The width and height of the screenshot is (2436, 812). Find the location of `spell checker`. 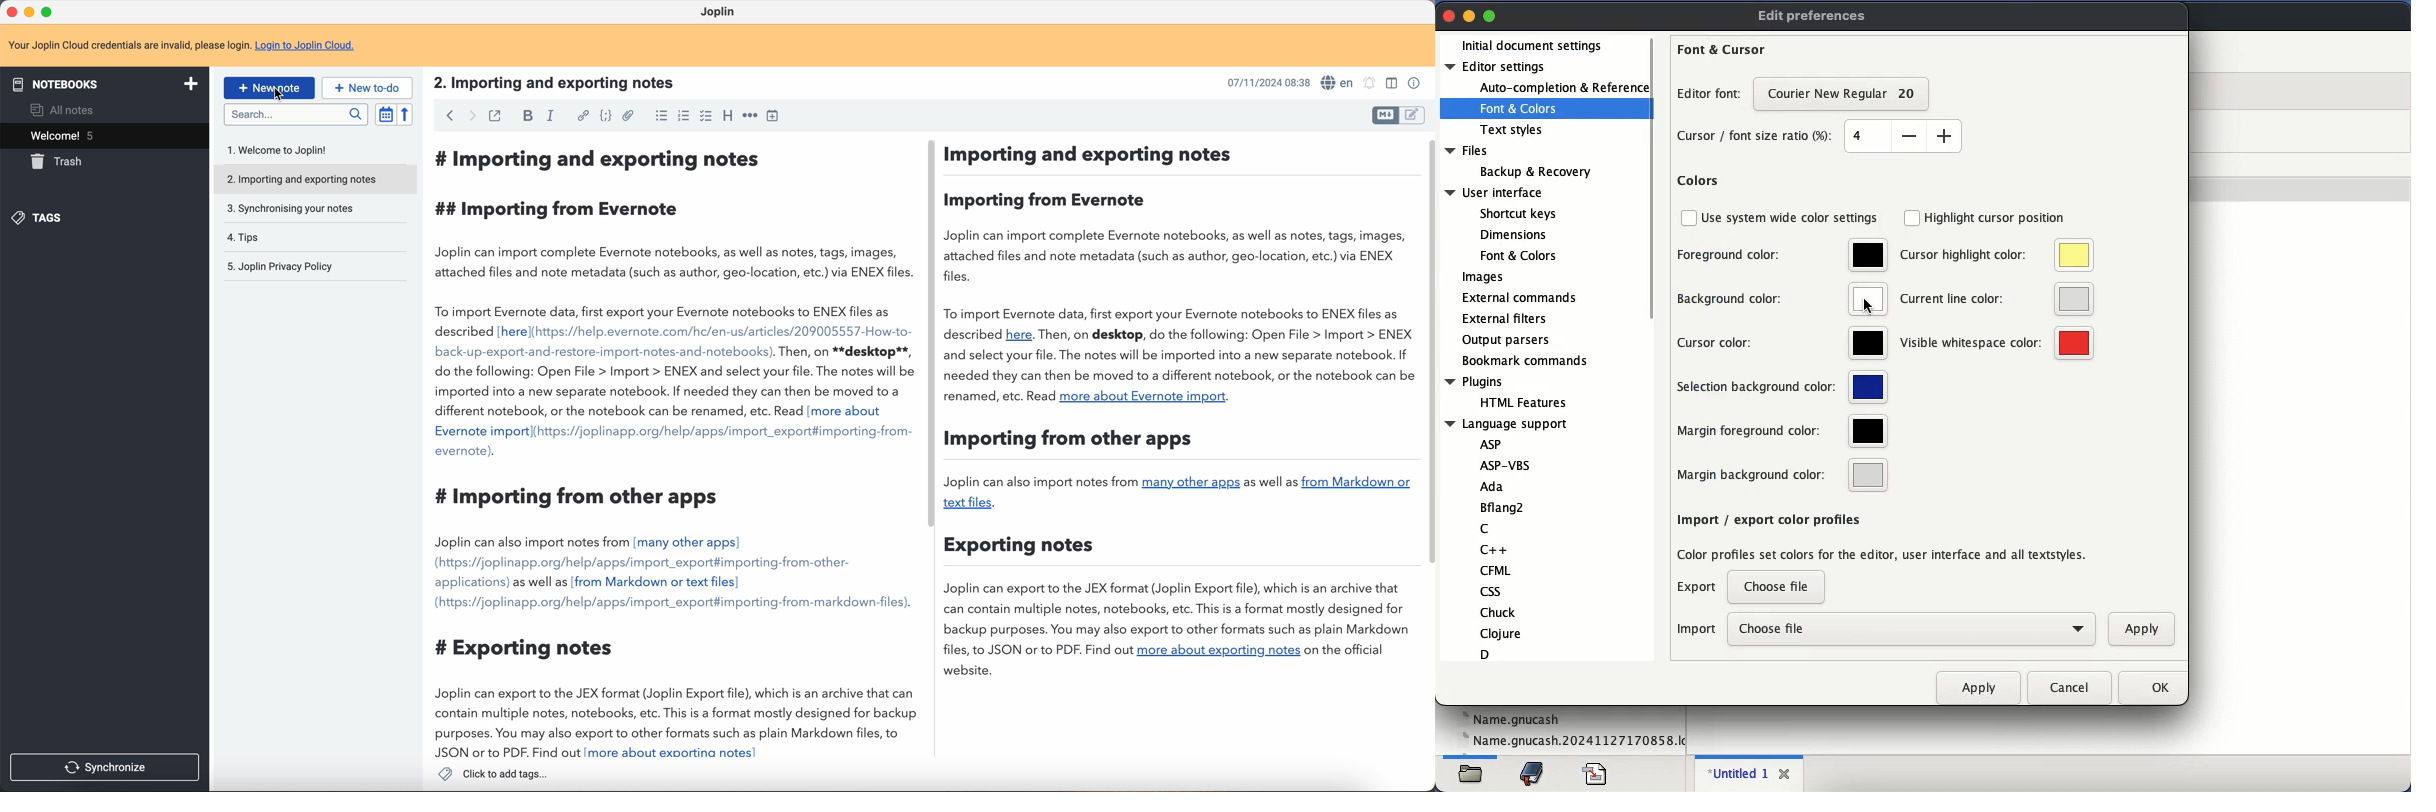

spell checker is located at coordinates (1338, 82).